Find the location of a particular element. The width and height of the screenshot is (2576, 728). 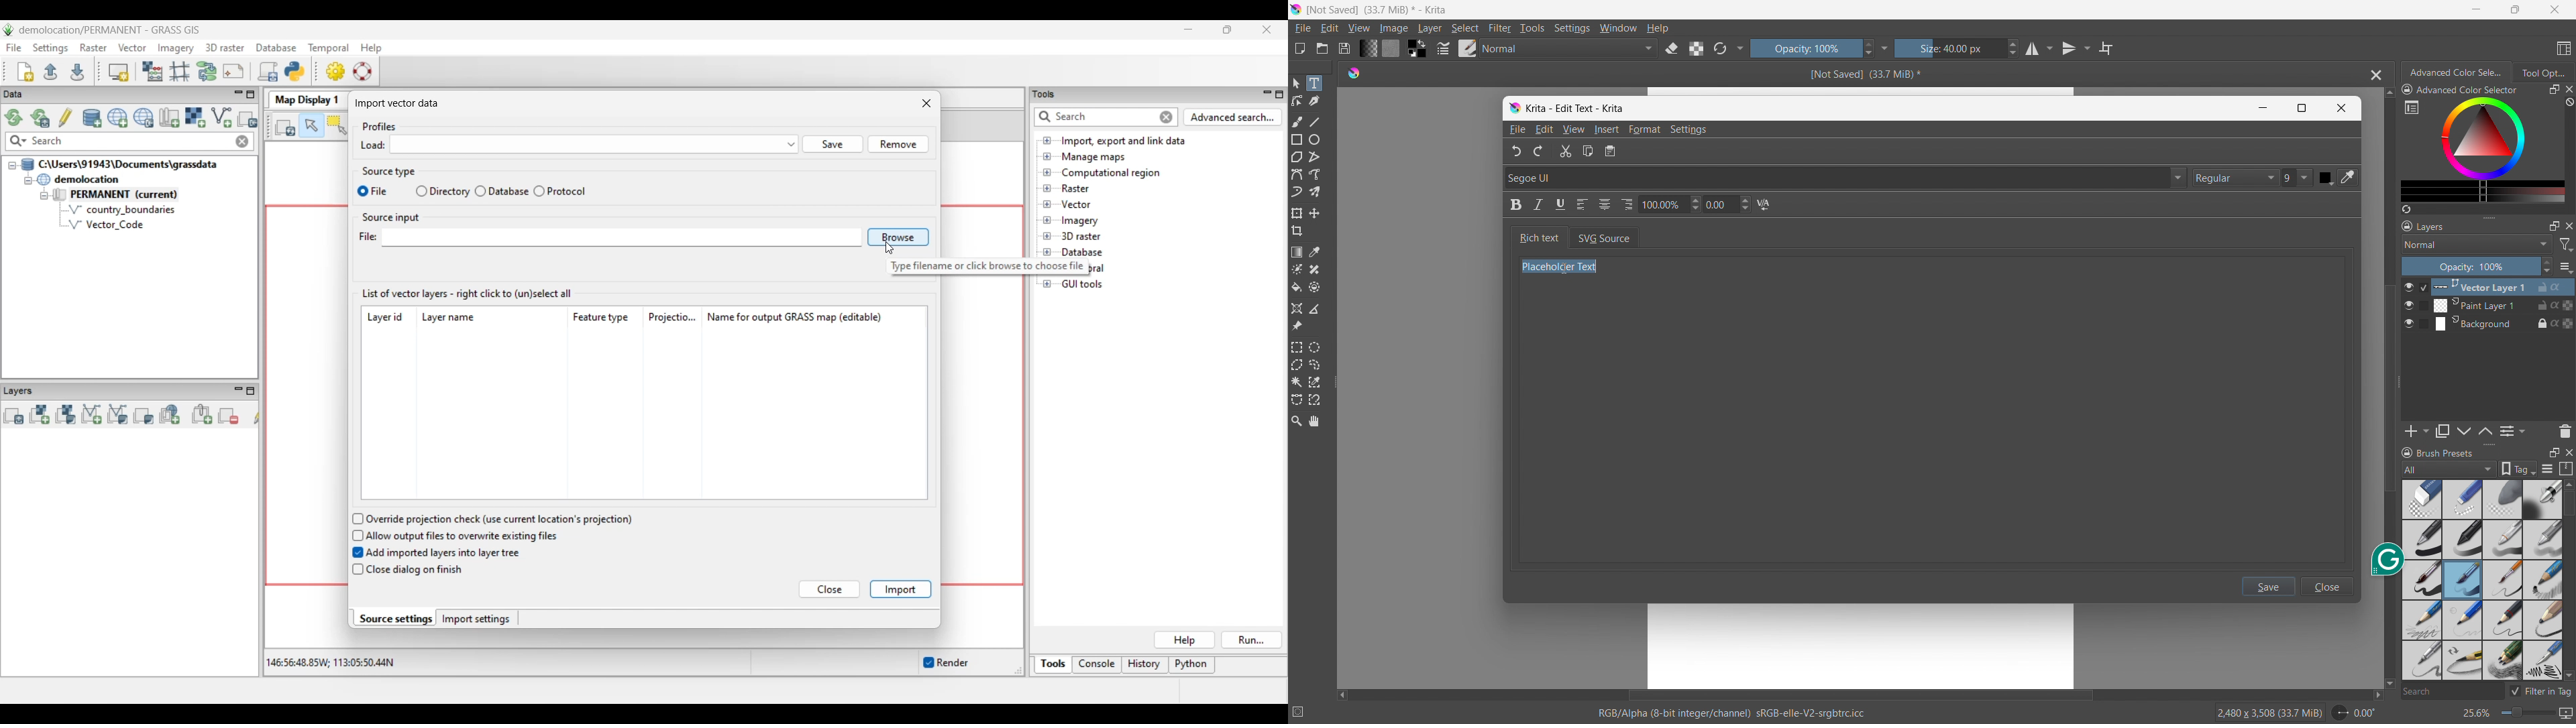

line tool is located at coordinates (1316, 121).